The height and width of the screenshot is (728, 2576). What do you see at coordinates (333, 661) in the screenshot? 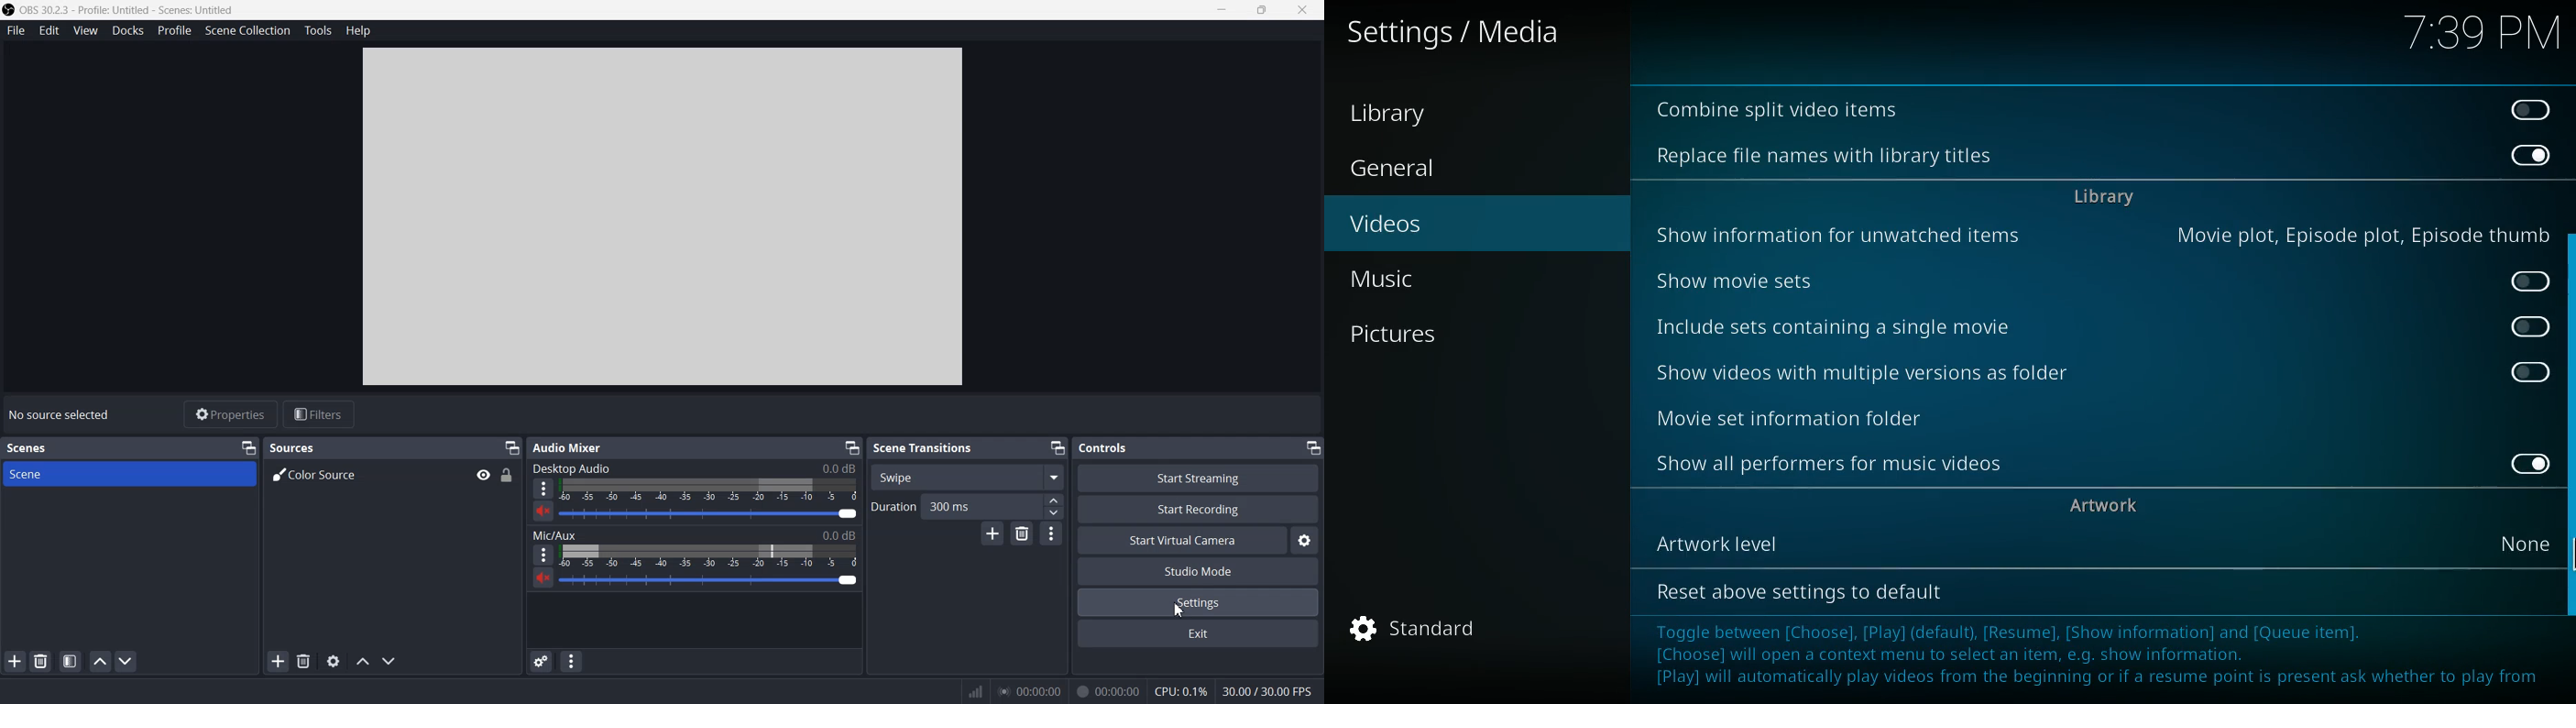
I see `Open source properties` at bounding box center [333, 661].